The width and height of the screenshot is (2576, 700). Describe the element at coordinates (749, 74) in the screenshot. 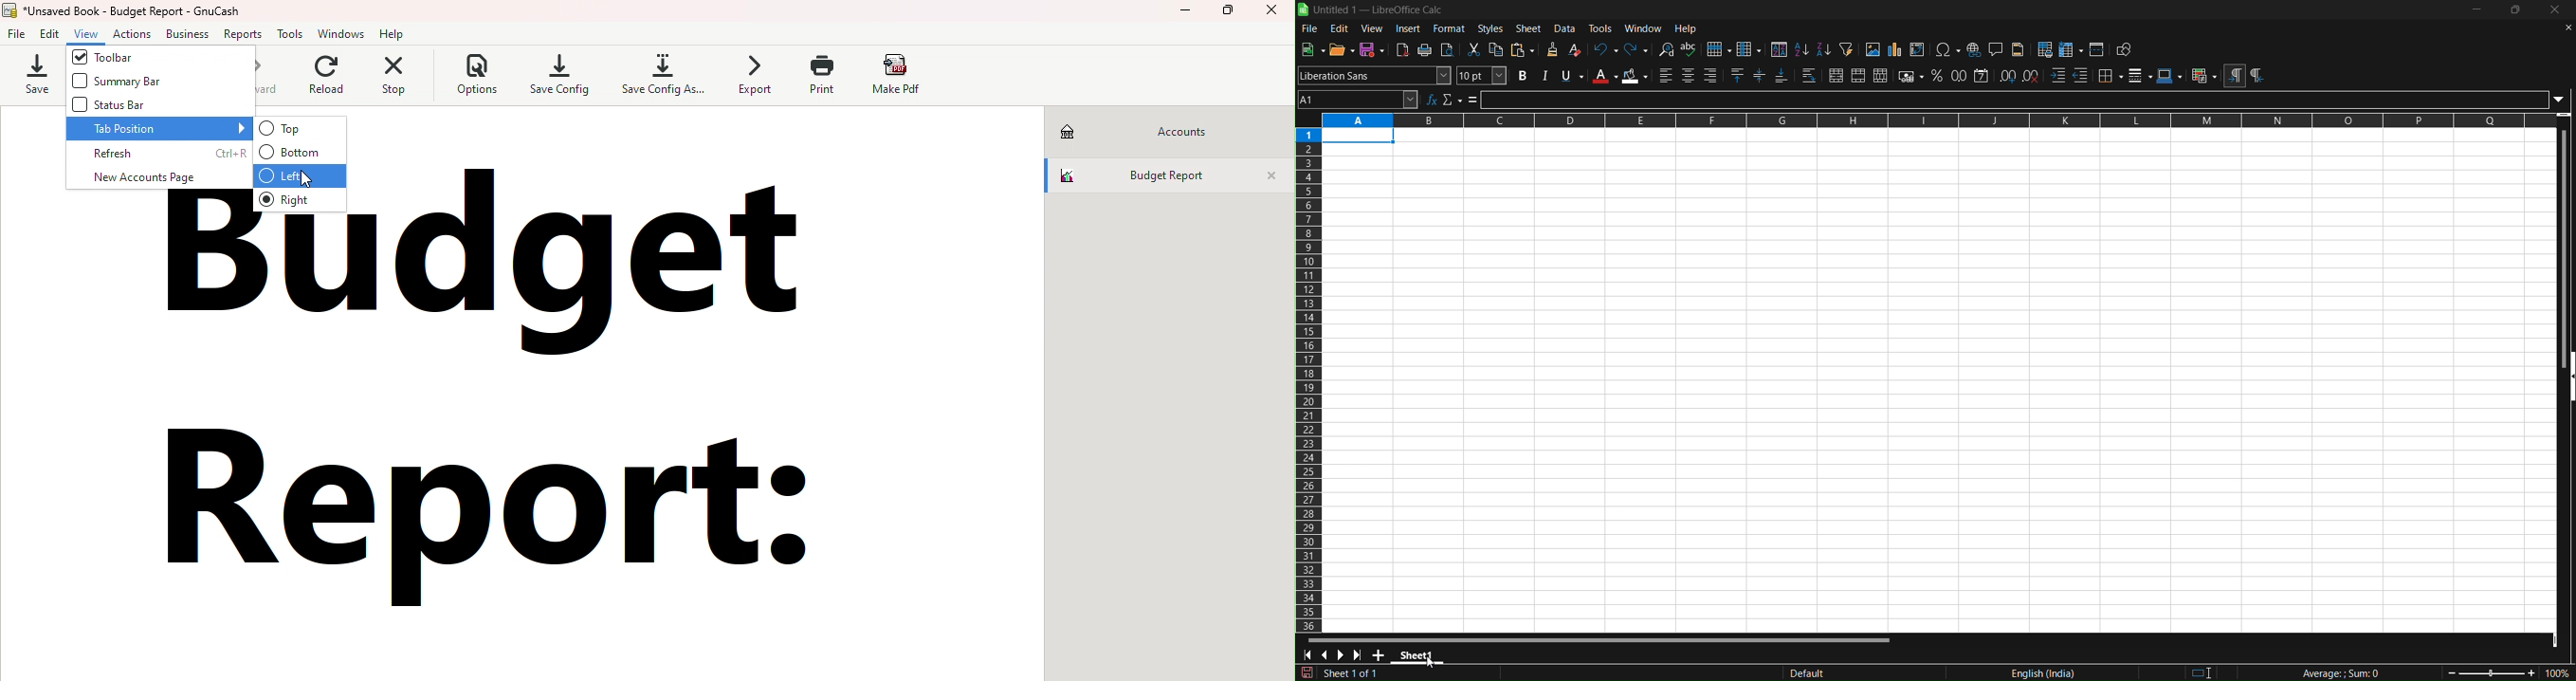

I see `Export` at that location.